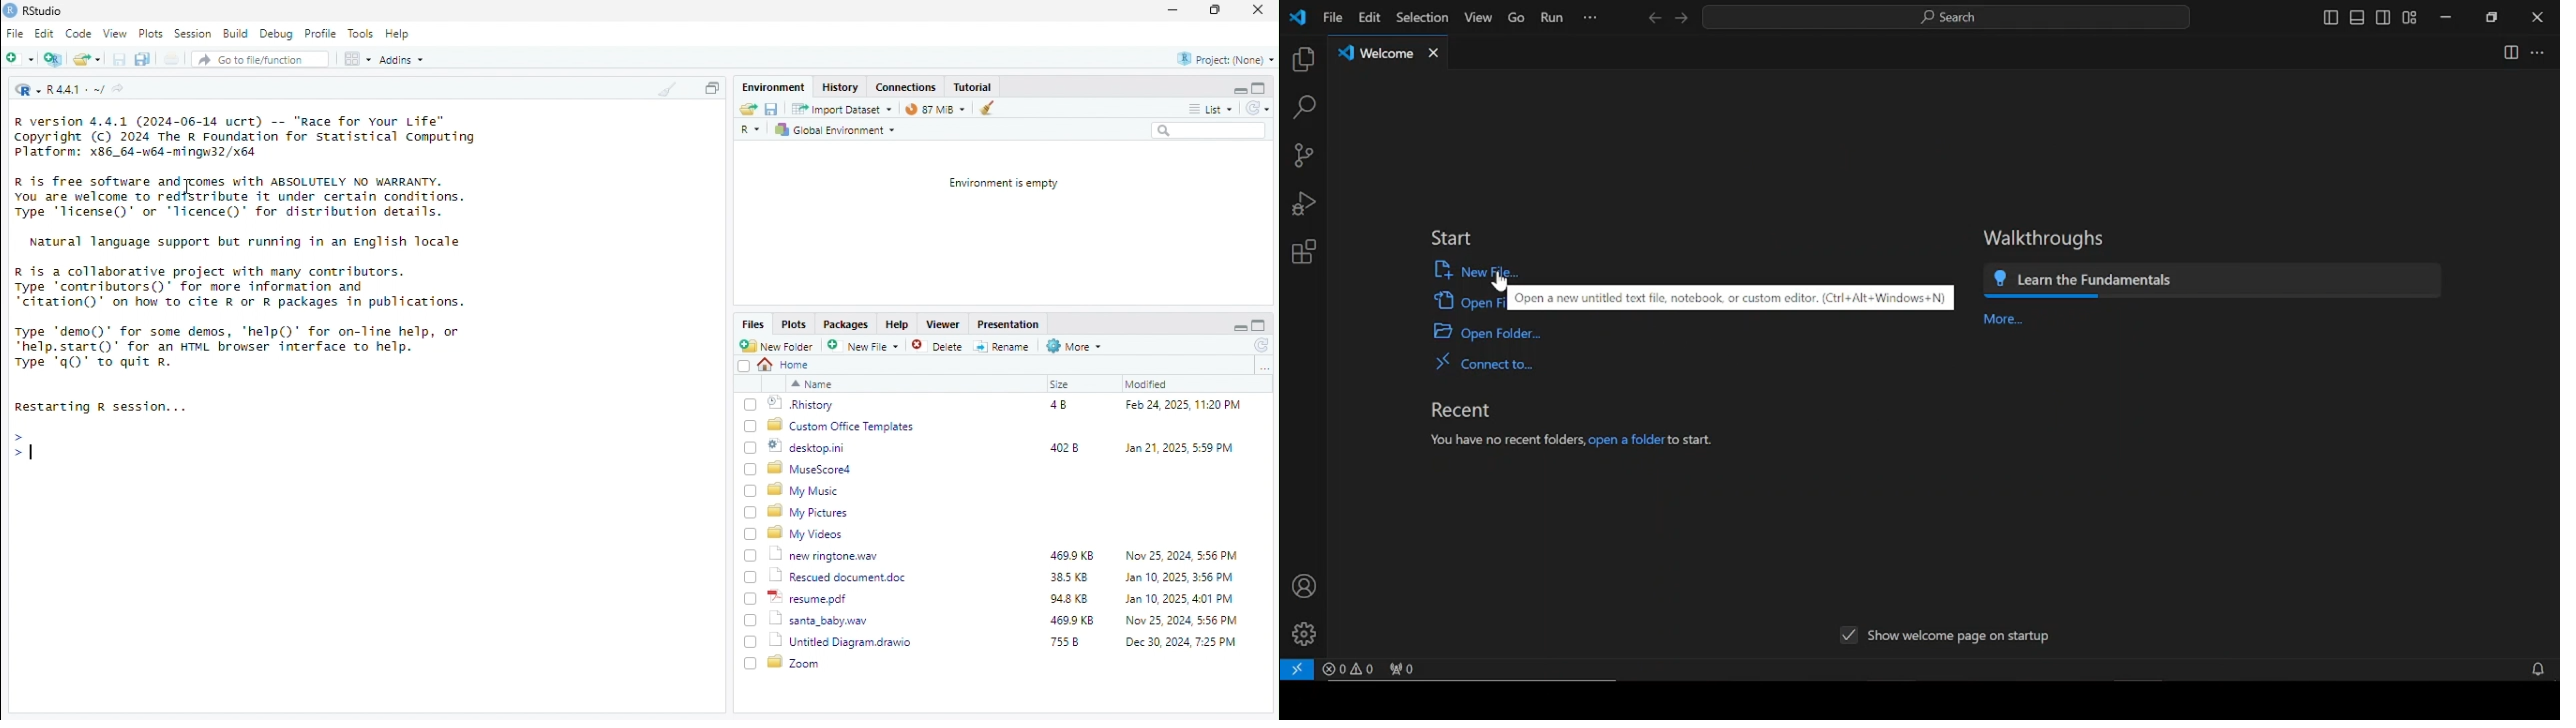 The height and width of the screenshot is (728, 2576). Describe the element at coordinates (795, 325) in the screenshot. I see `Plots` at that location.